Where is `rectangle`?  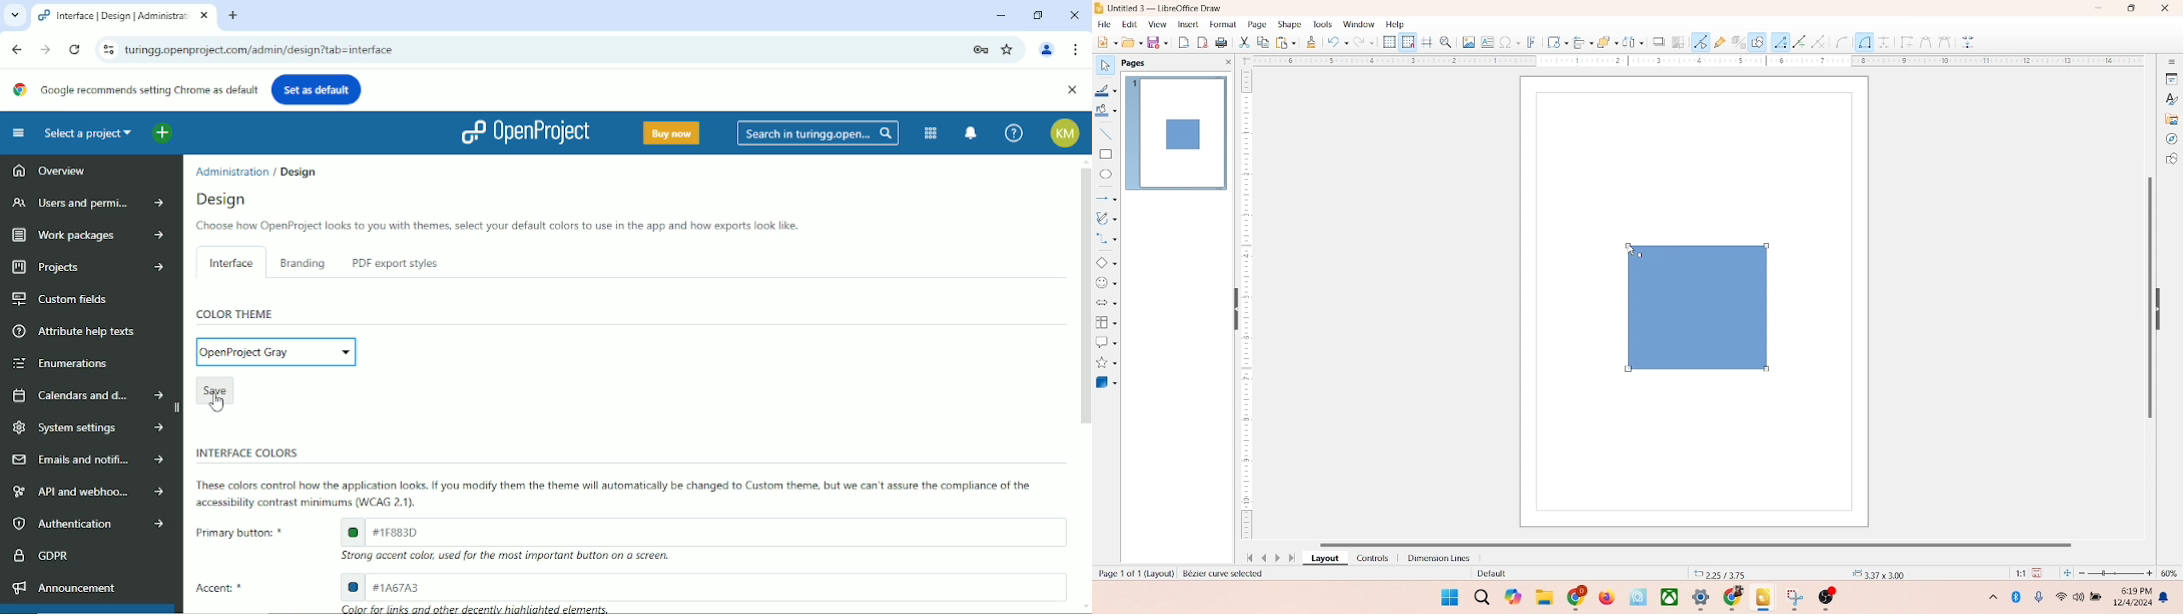 rectangle is located at coordinates (1106, 154).